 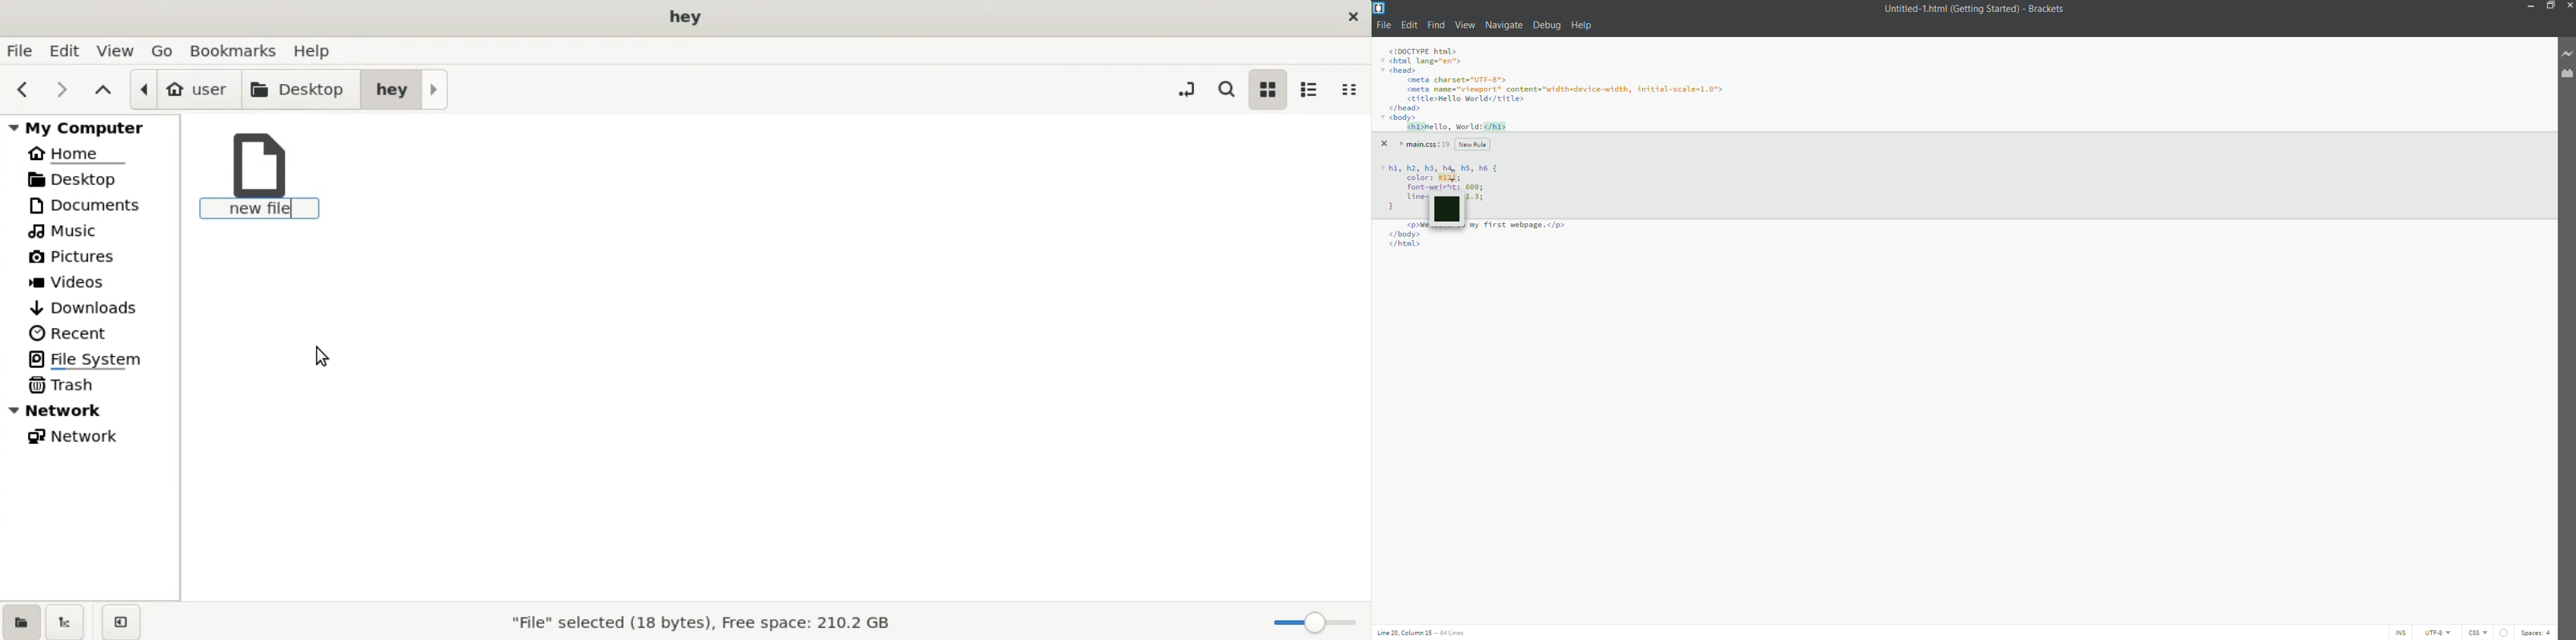 I want to click on edit, so click(x=1411, y=24).